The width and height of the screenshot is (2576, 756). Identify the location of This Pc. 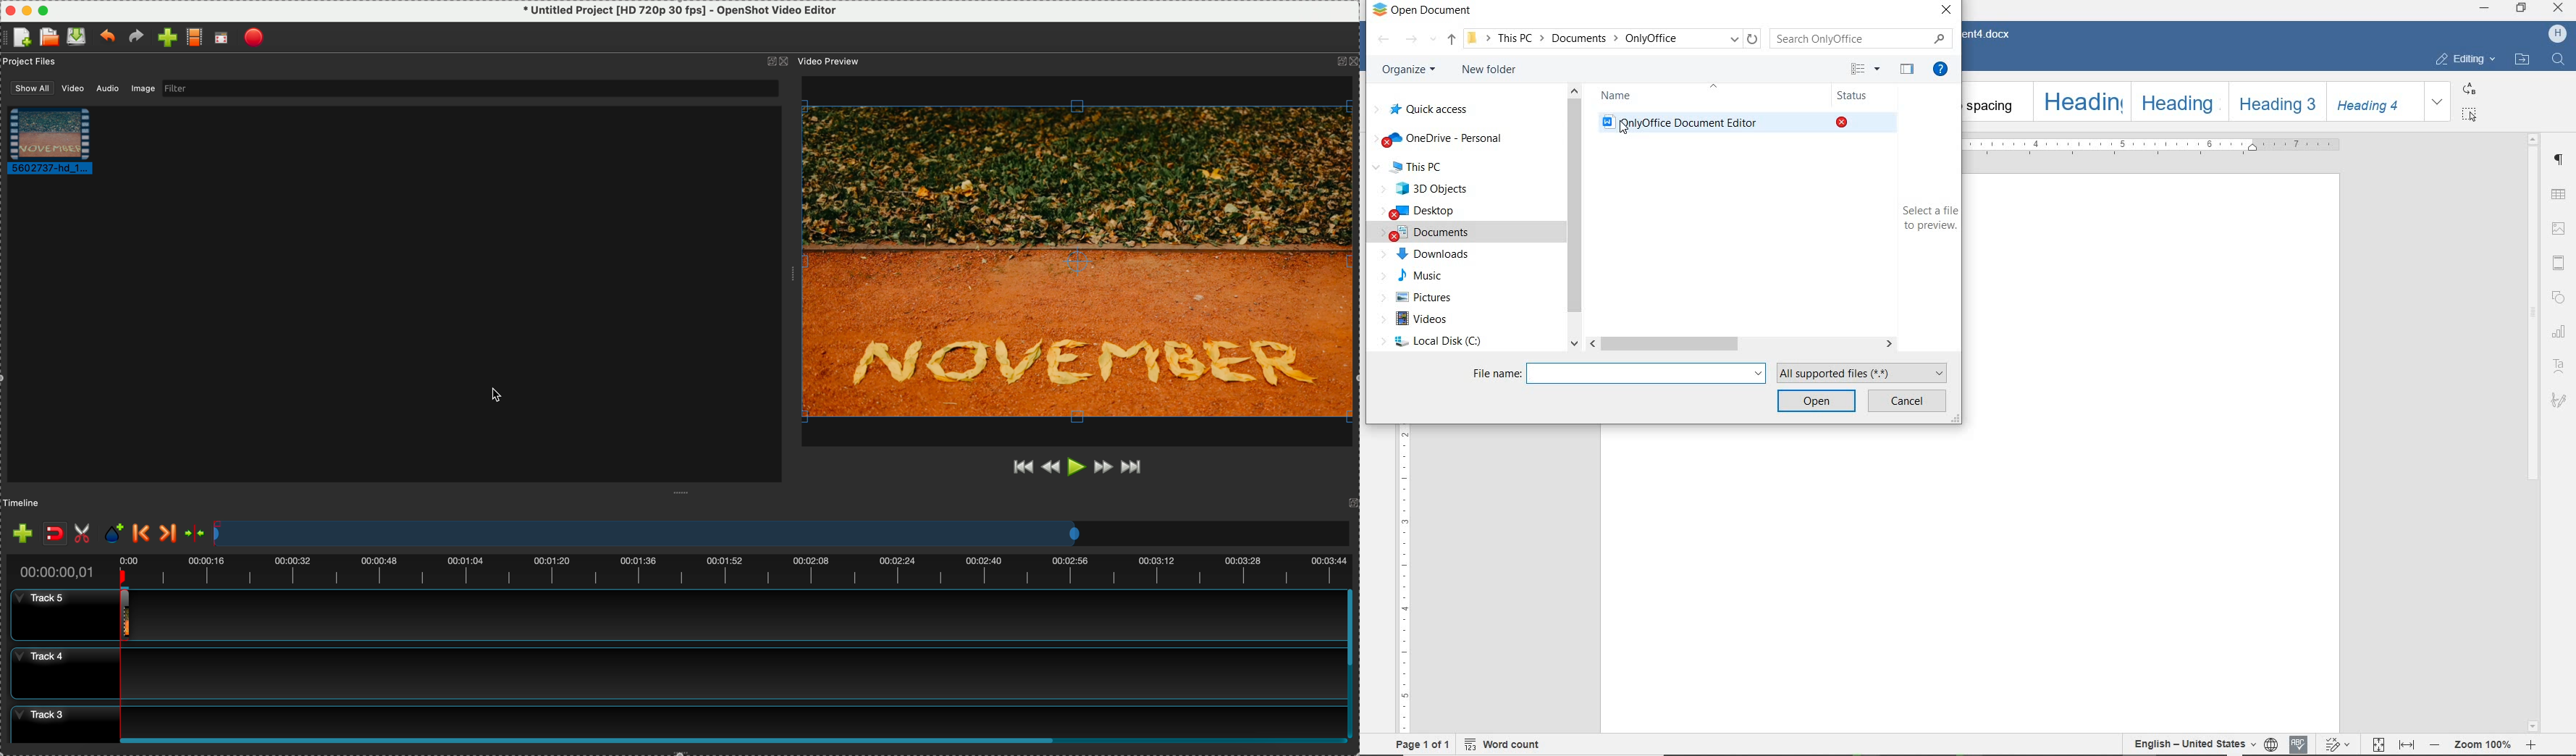
(1418, 167).